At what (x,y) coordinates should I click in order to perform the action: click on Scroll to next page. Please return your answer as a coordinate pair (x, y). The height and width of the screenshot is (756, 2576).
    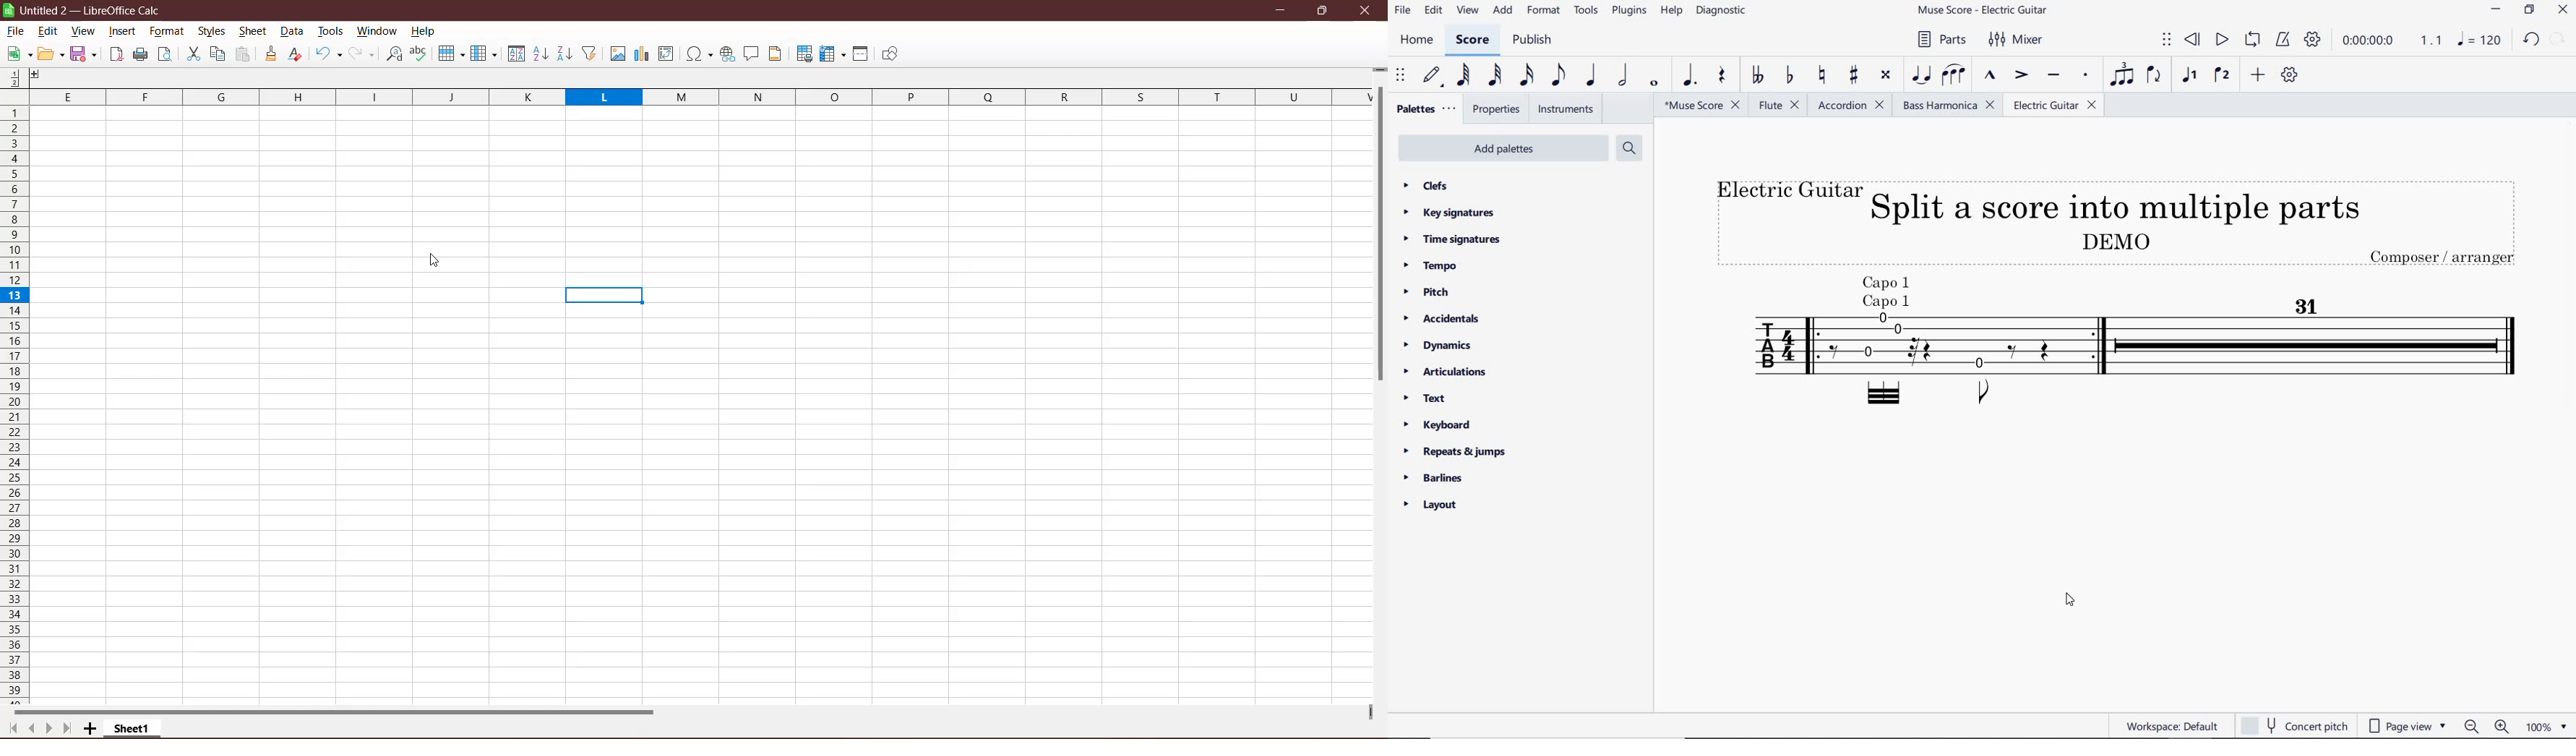
    Looking at the image, I should click on (46, 727).